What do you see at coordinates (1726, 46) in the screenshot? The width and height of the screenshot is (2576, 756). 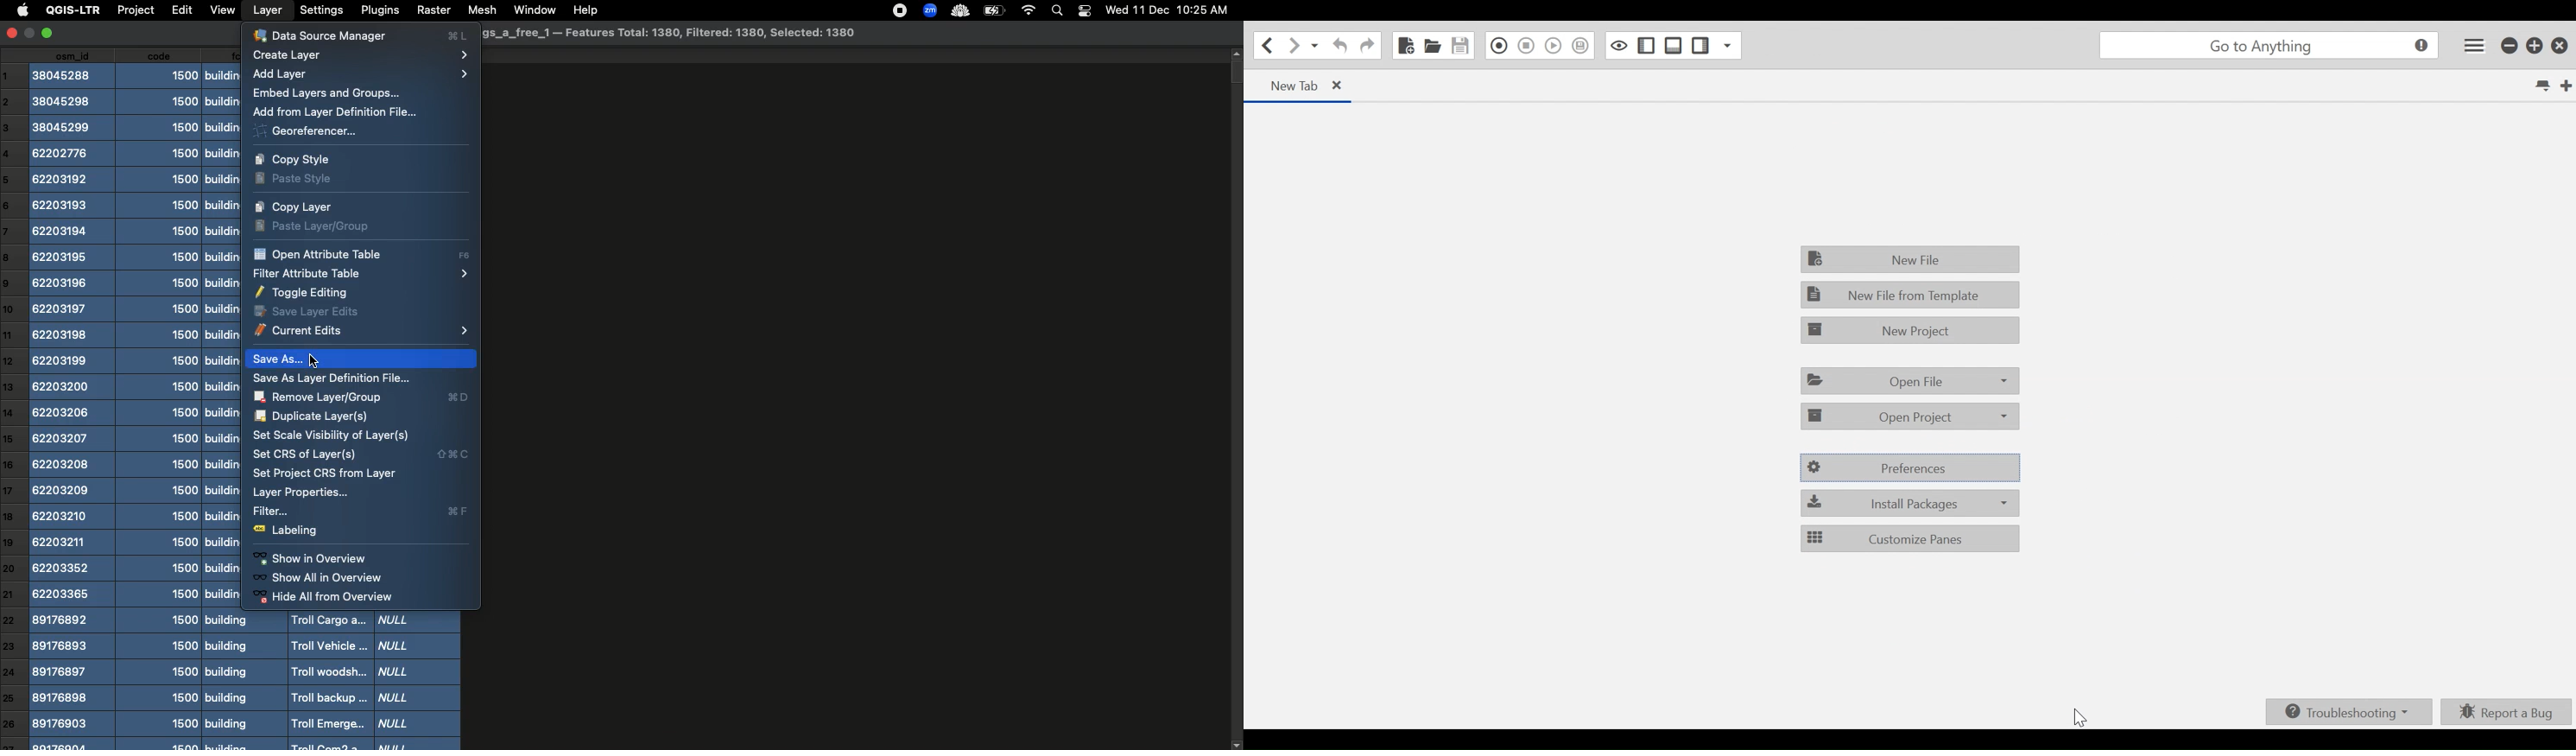 I see `Show specific sidebar` at bounding box center [1726, 46].